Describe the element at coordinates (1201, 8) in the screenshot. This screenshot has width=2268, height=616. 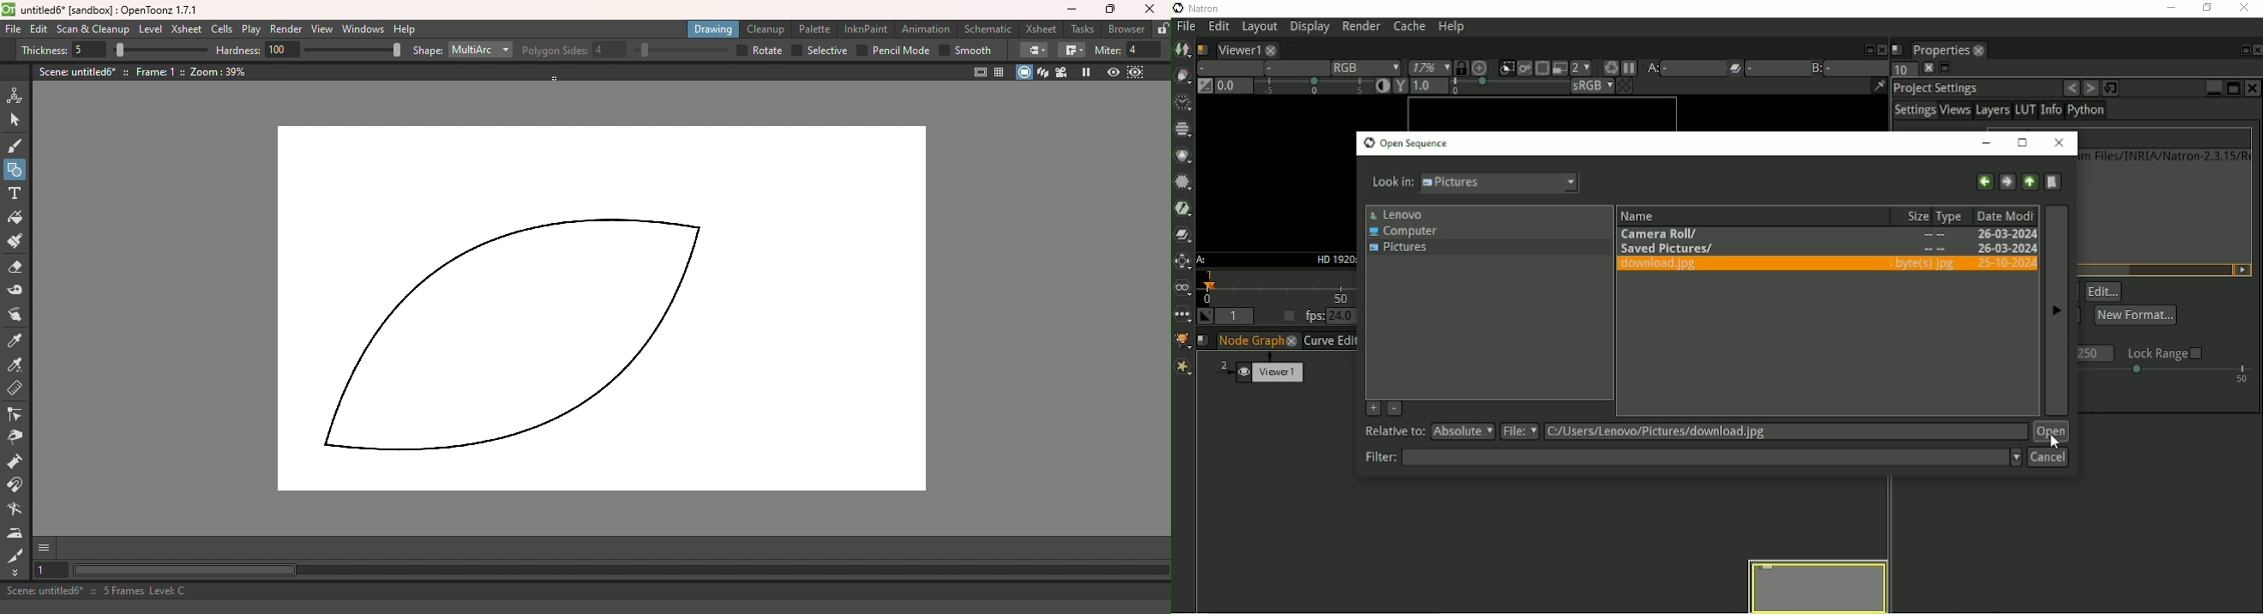
I see `Natron` at that location.